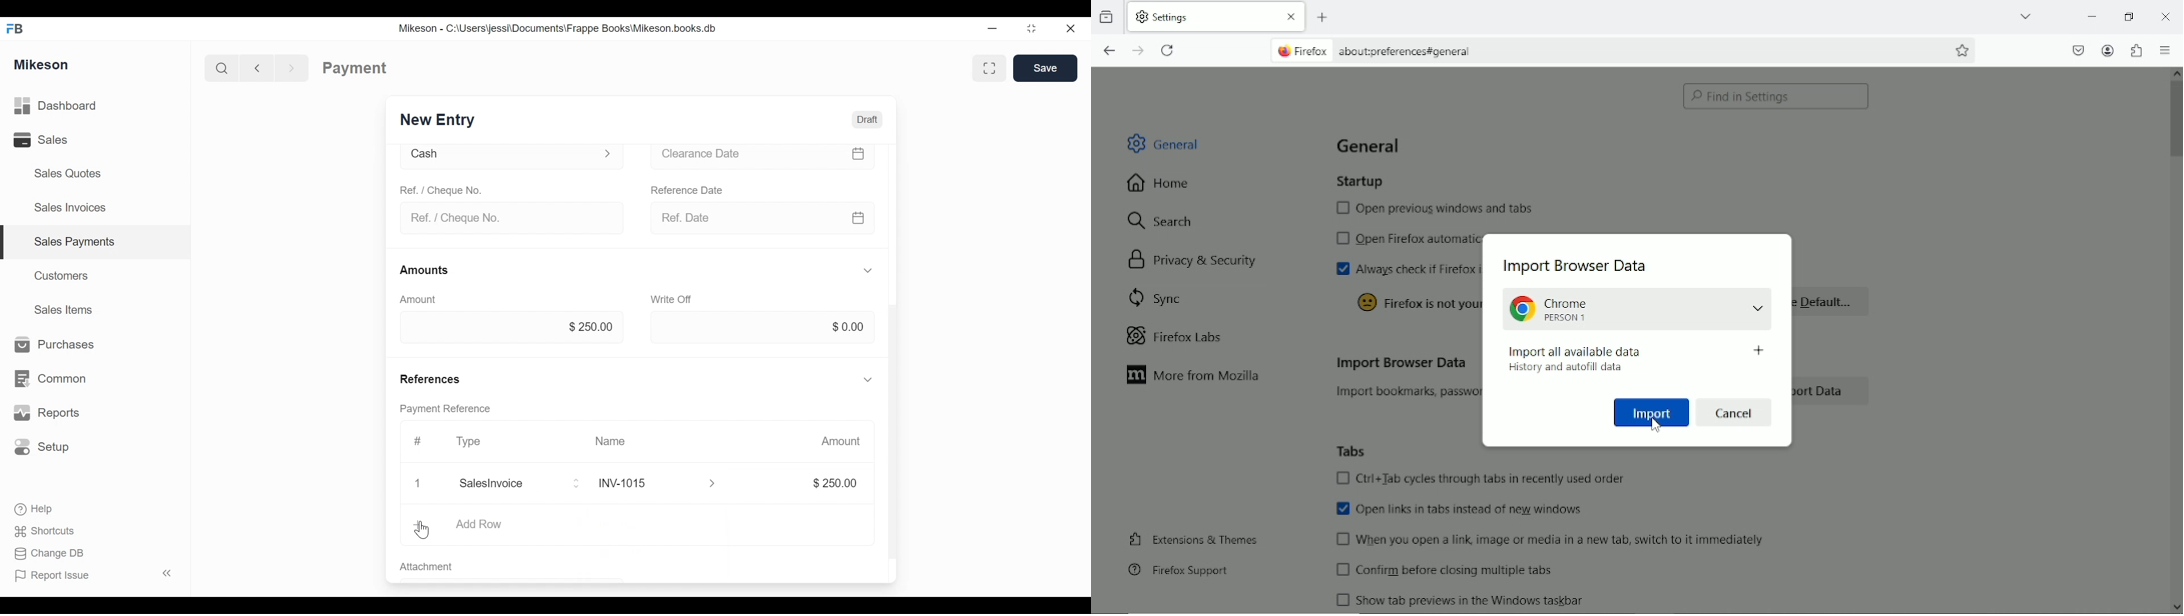 This screenshot has width=2184, height=616. Describe the element at coordinates (64, 275) in the screenshot. I see `Customers` at that location.